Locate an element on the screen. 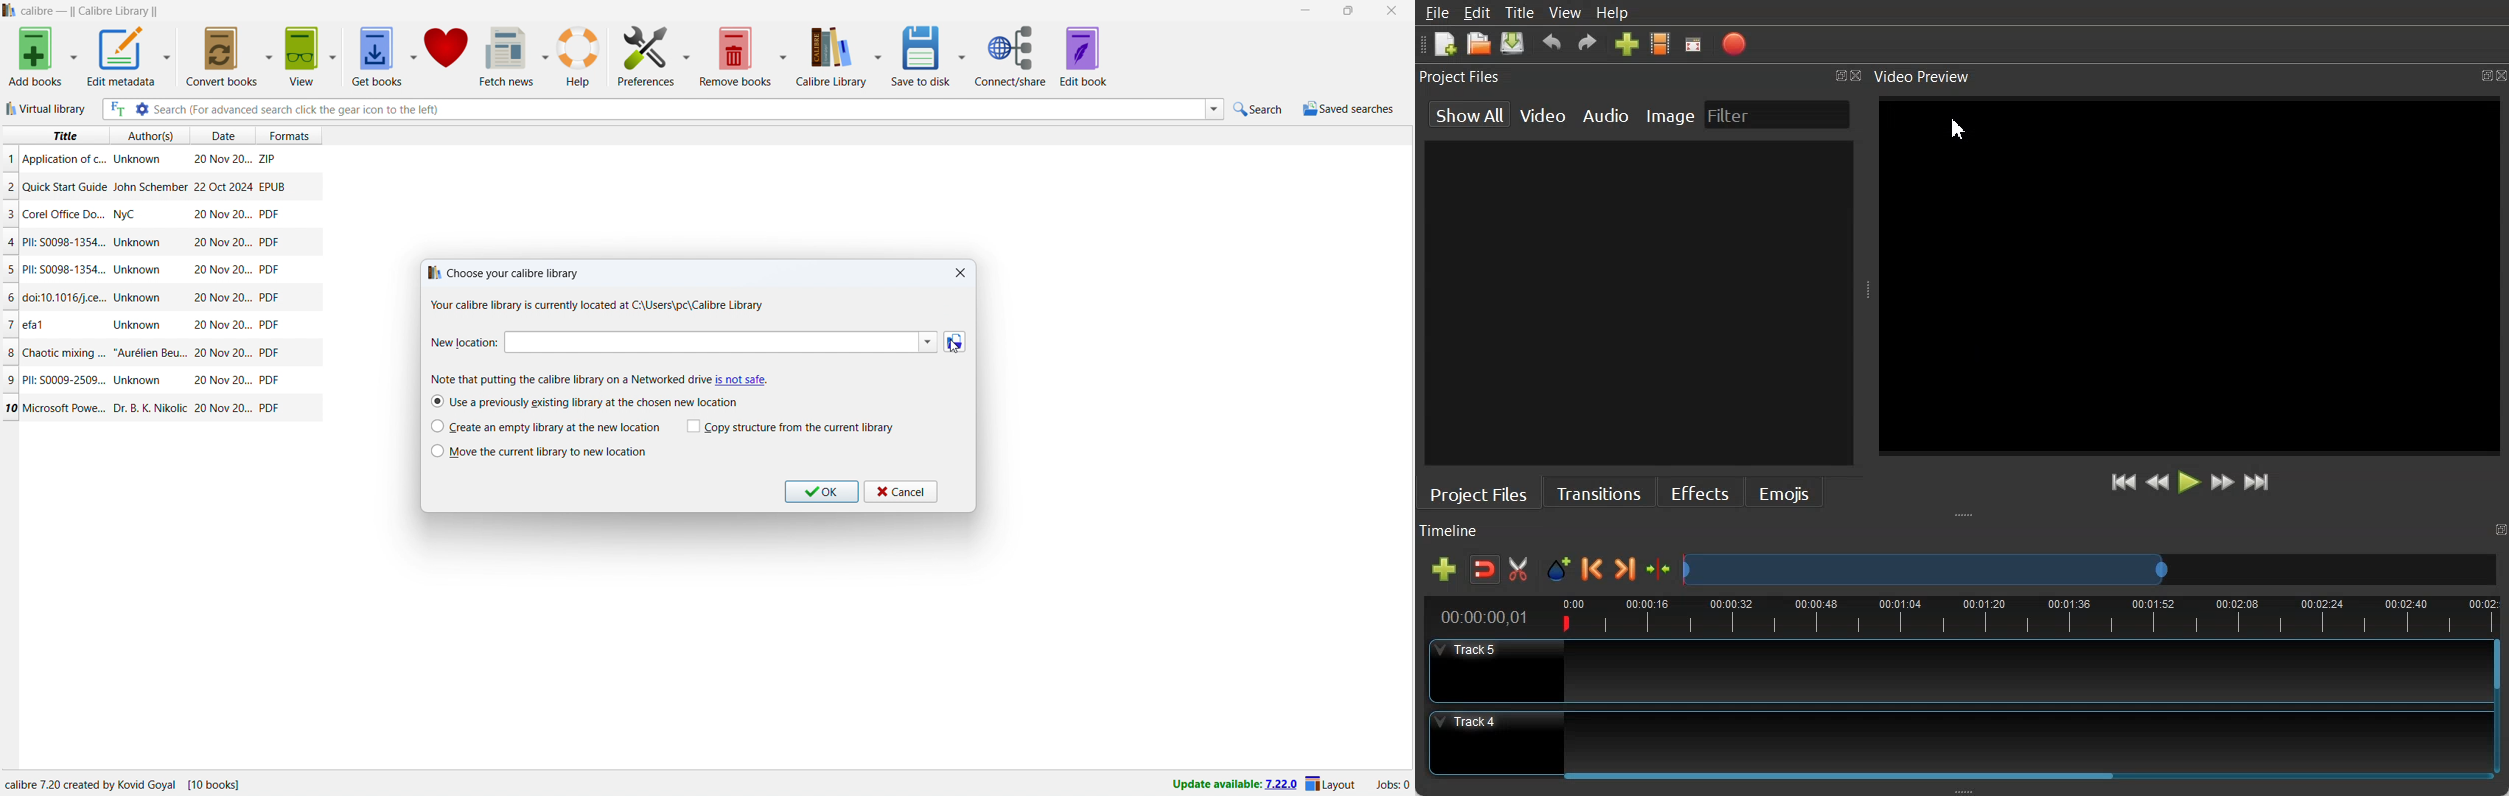  Date is located at coordinates (223, 242).